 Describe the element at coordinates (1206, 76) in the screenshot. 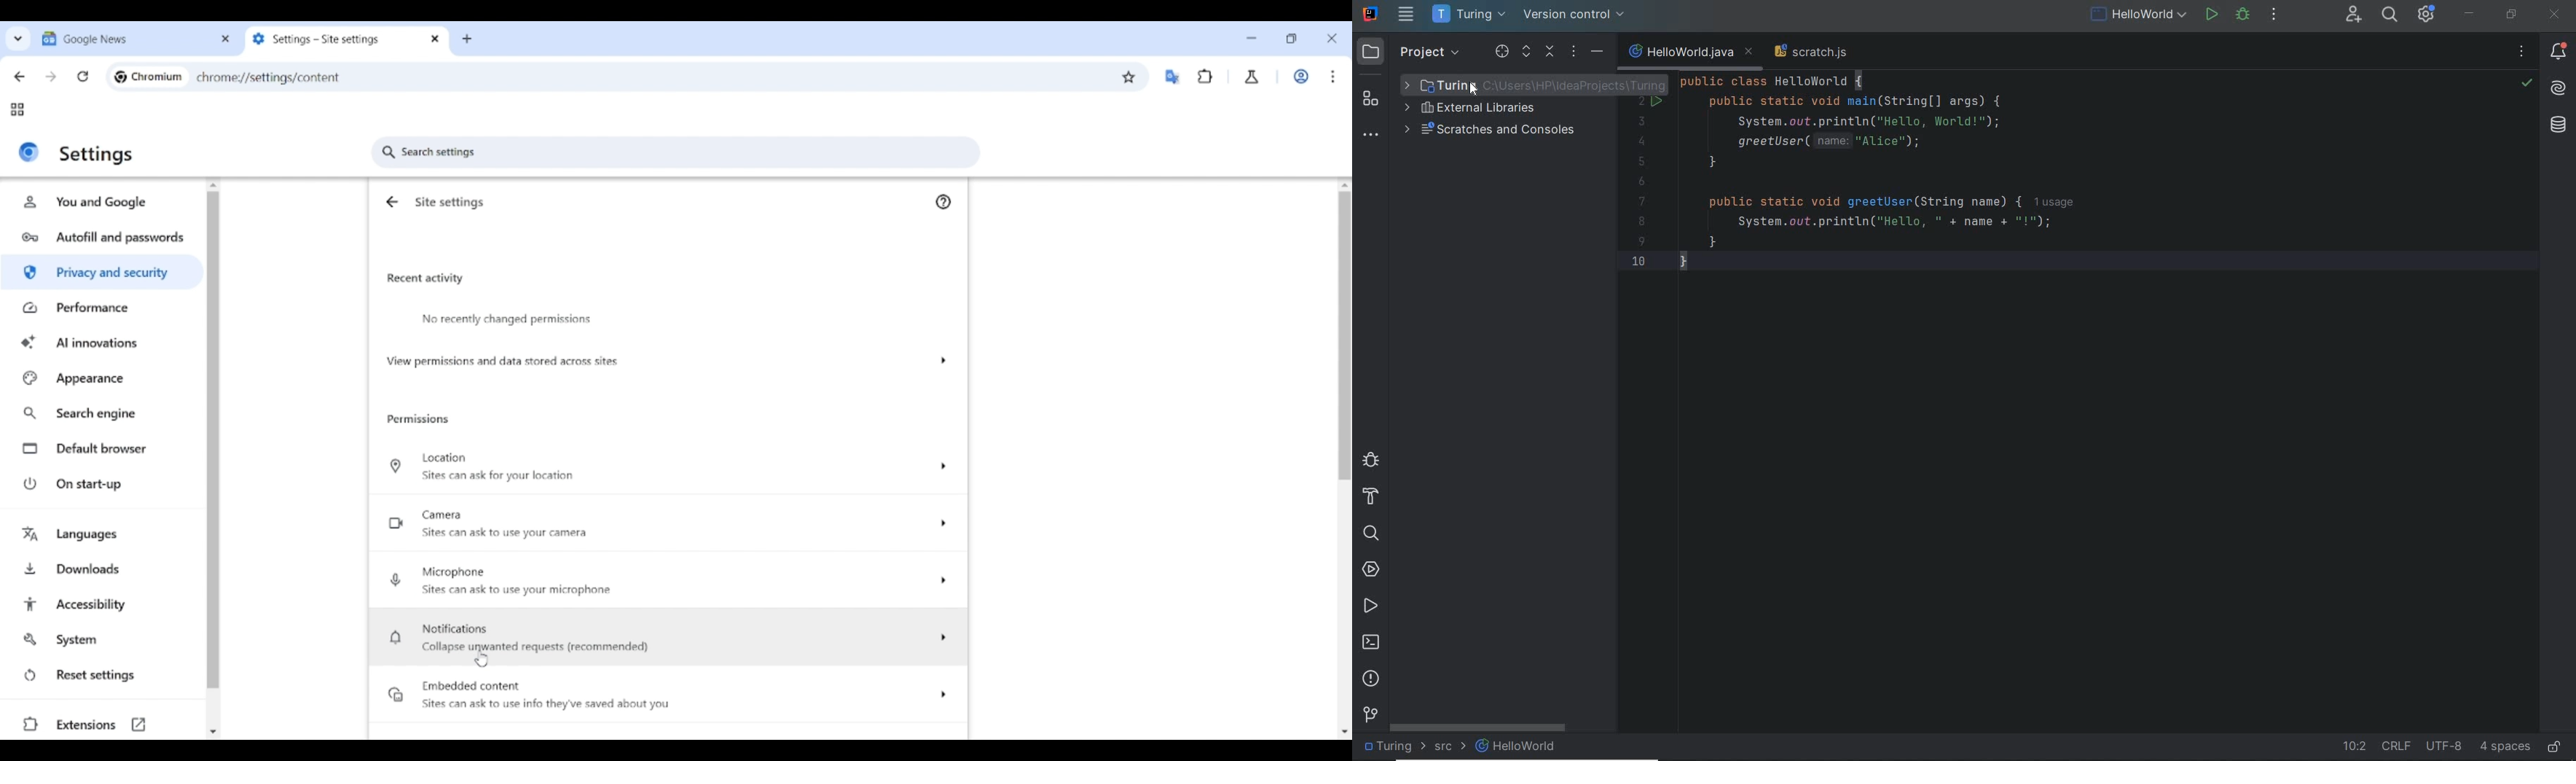

I see `Browser extensions` at that location.